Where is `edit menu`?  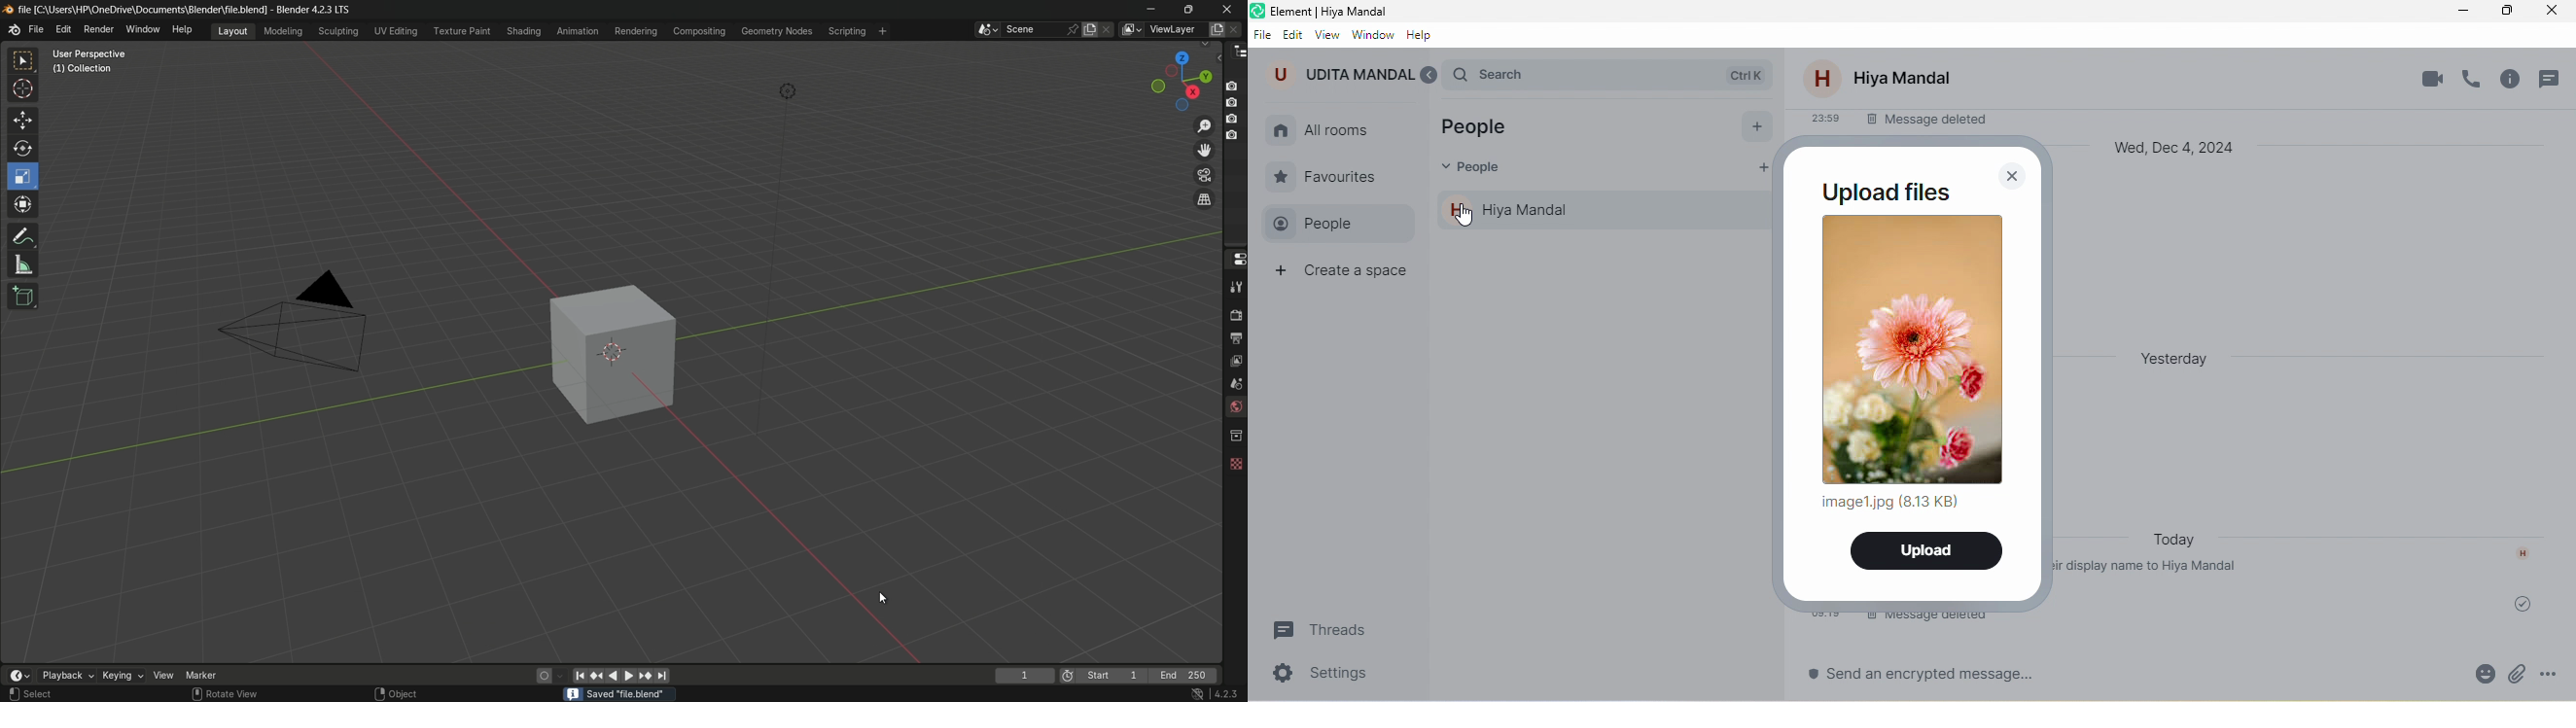 edit menu is located at coordinates (63, 29).